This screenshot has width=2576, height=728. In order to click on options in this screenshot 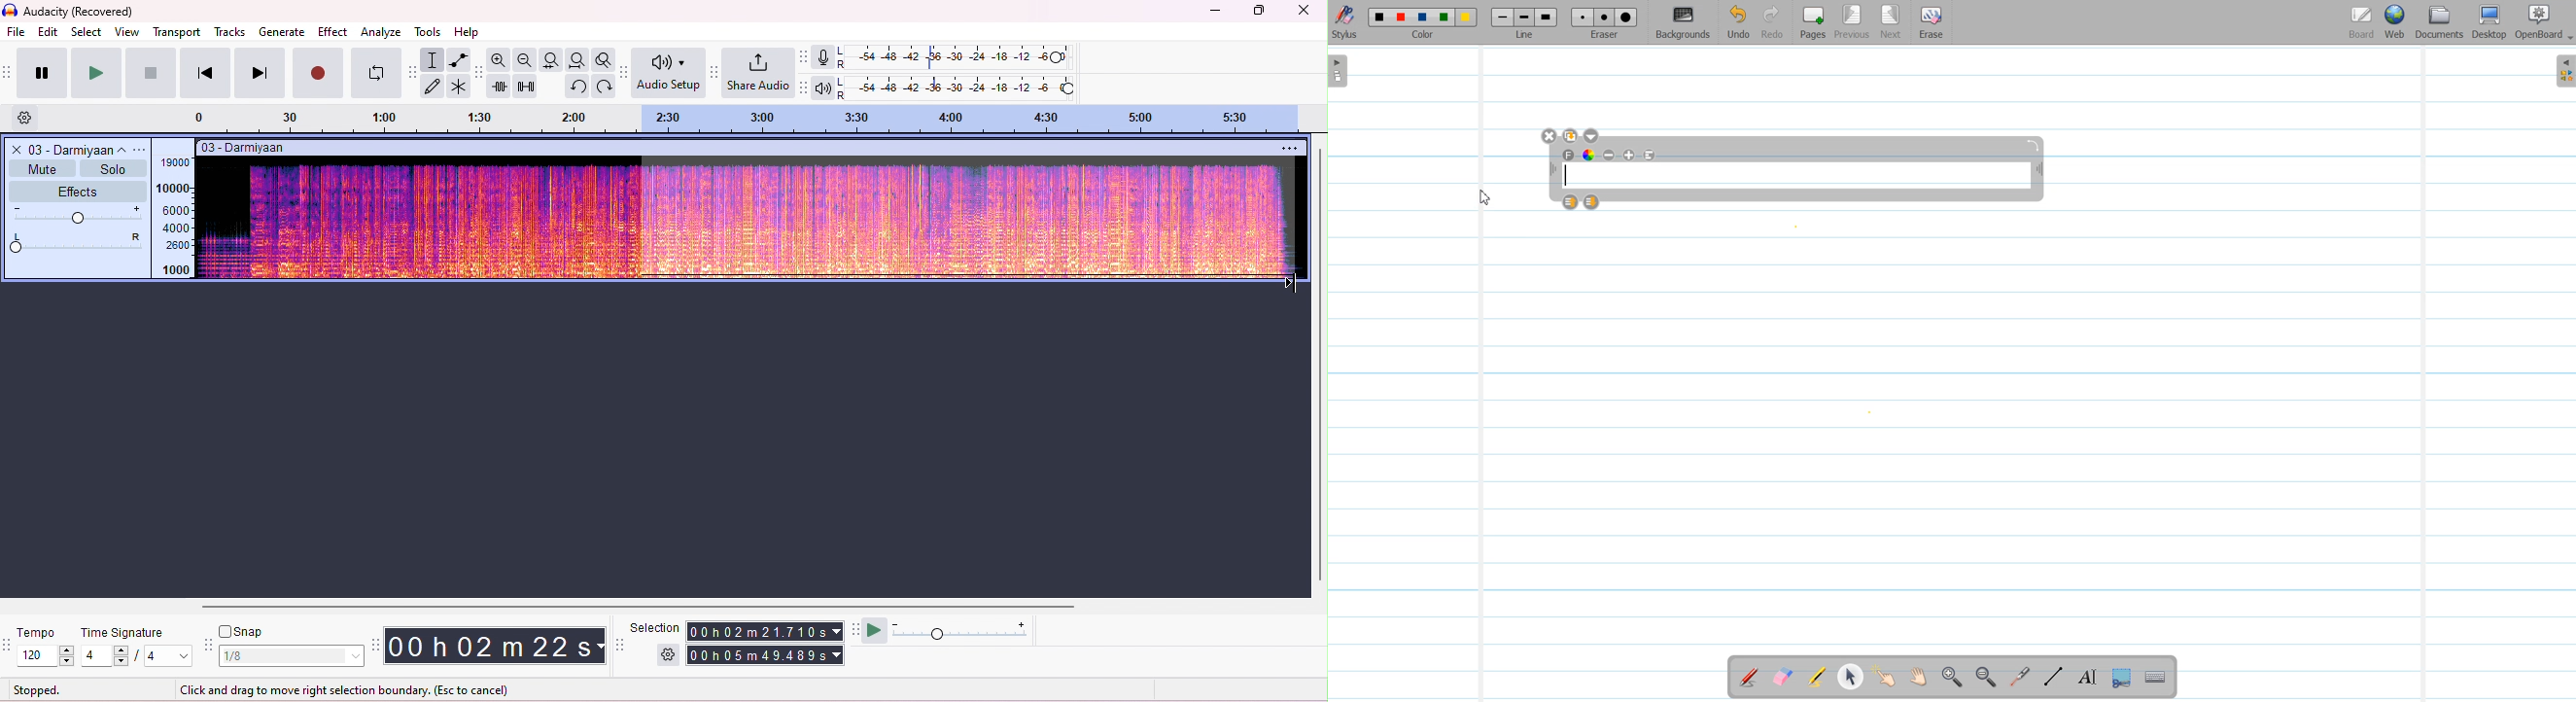, I will do `click(143, 149)`.